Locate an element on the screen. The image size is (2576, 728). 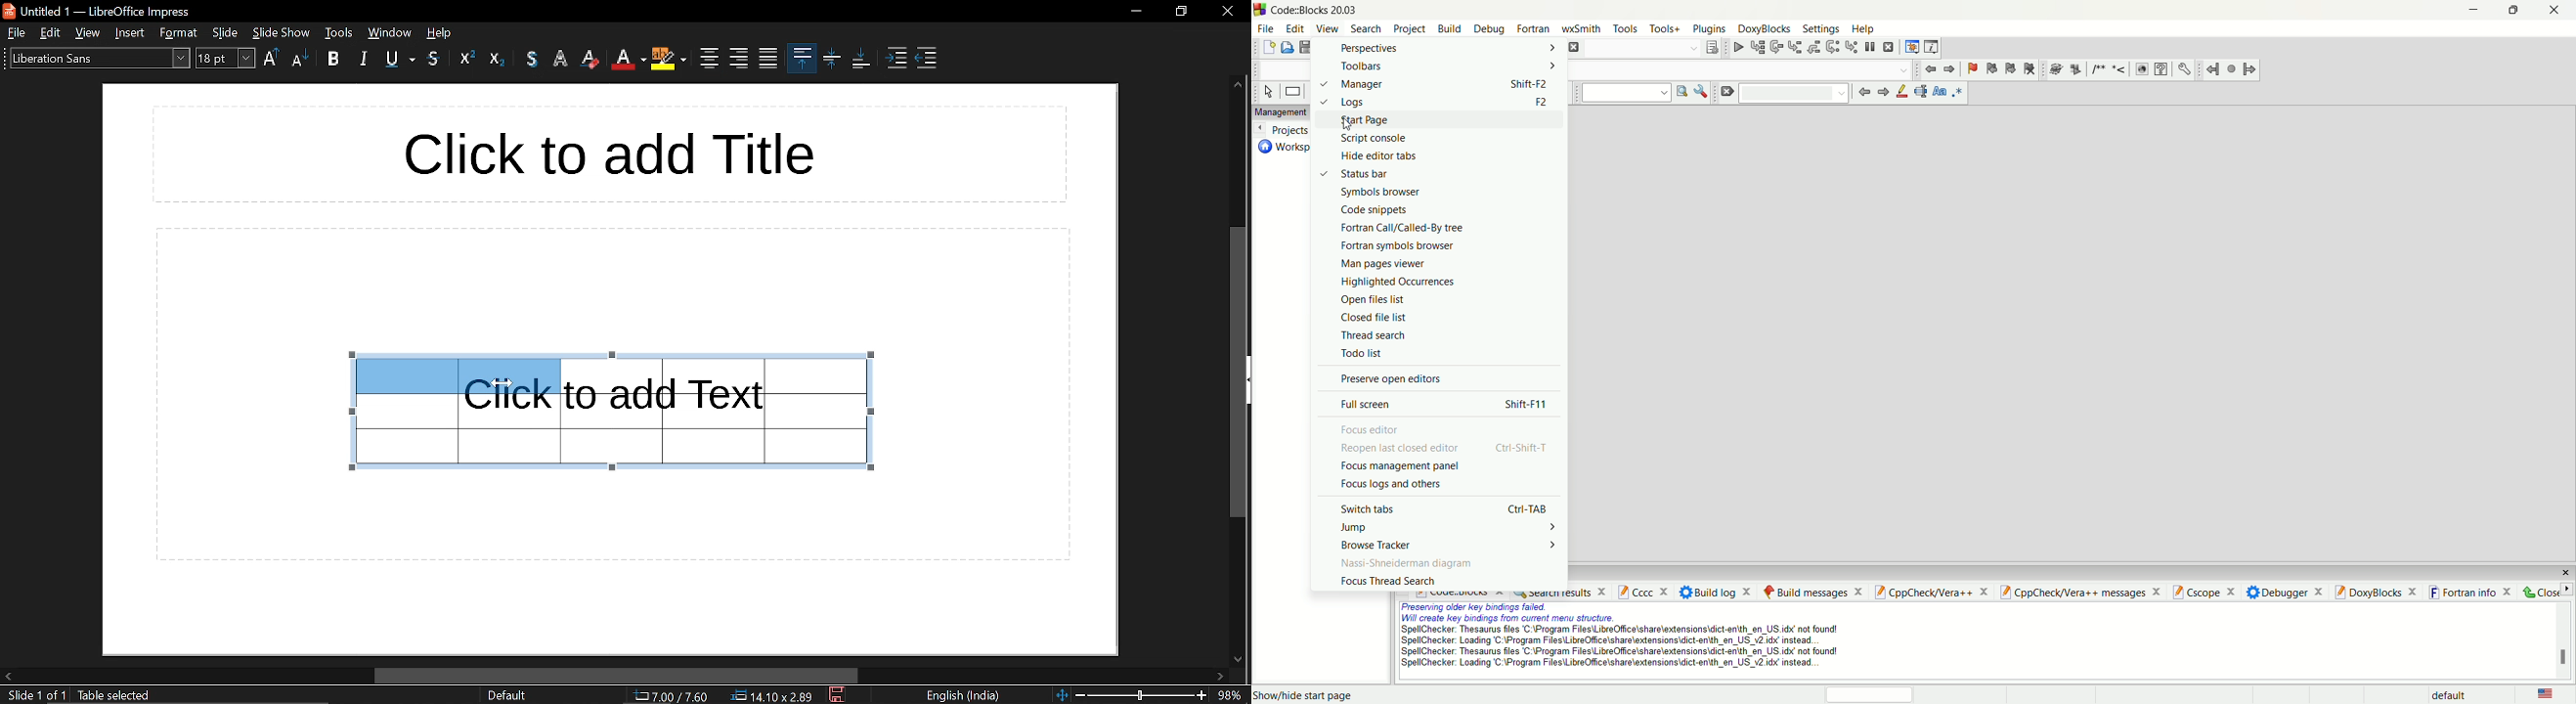
man pages viewer is located at coordinates (1385, 263).